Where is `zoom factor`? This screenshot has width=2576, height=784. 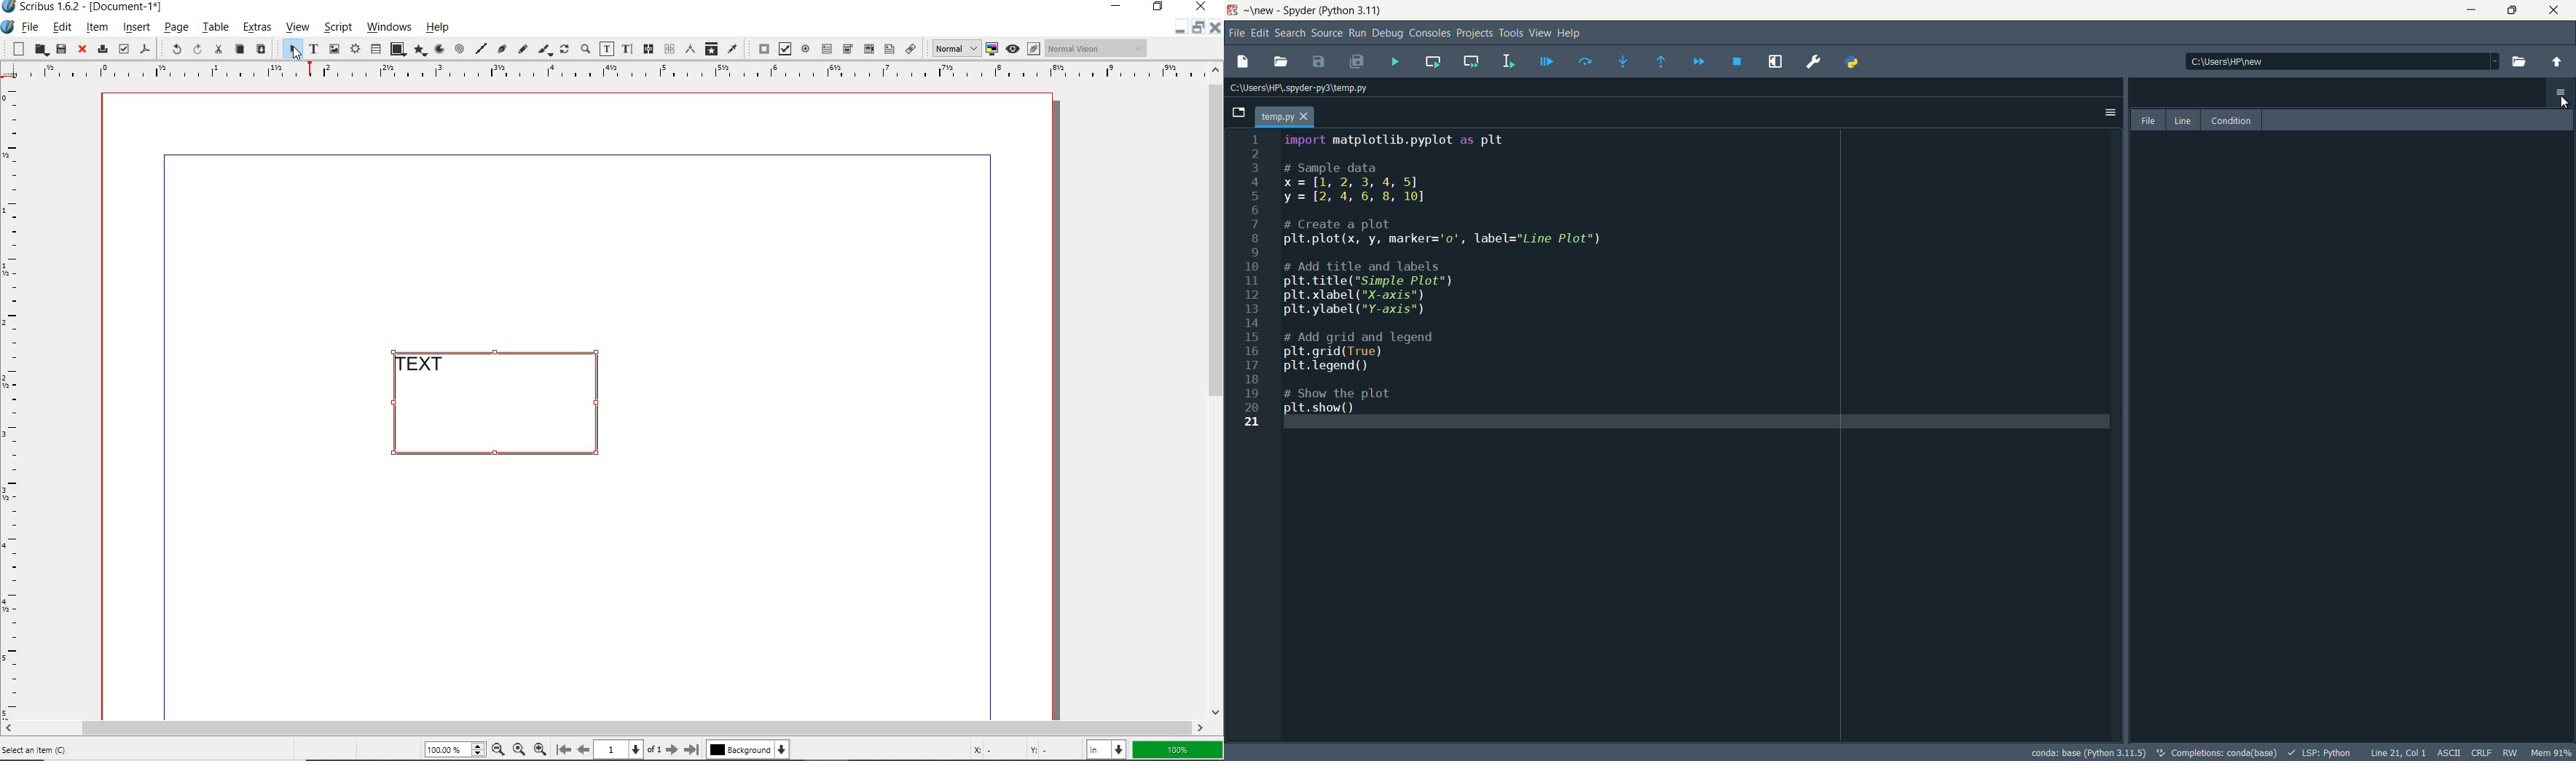 zoom factor is located at coordinates (1179, 749).